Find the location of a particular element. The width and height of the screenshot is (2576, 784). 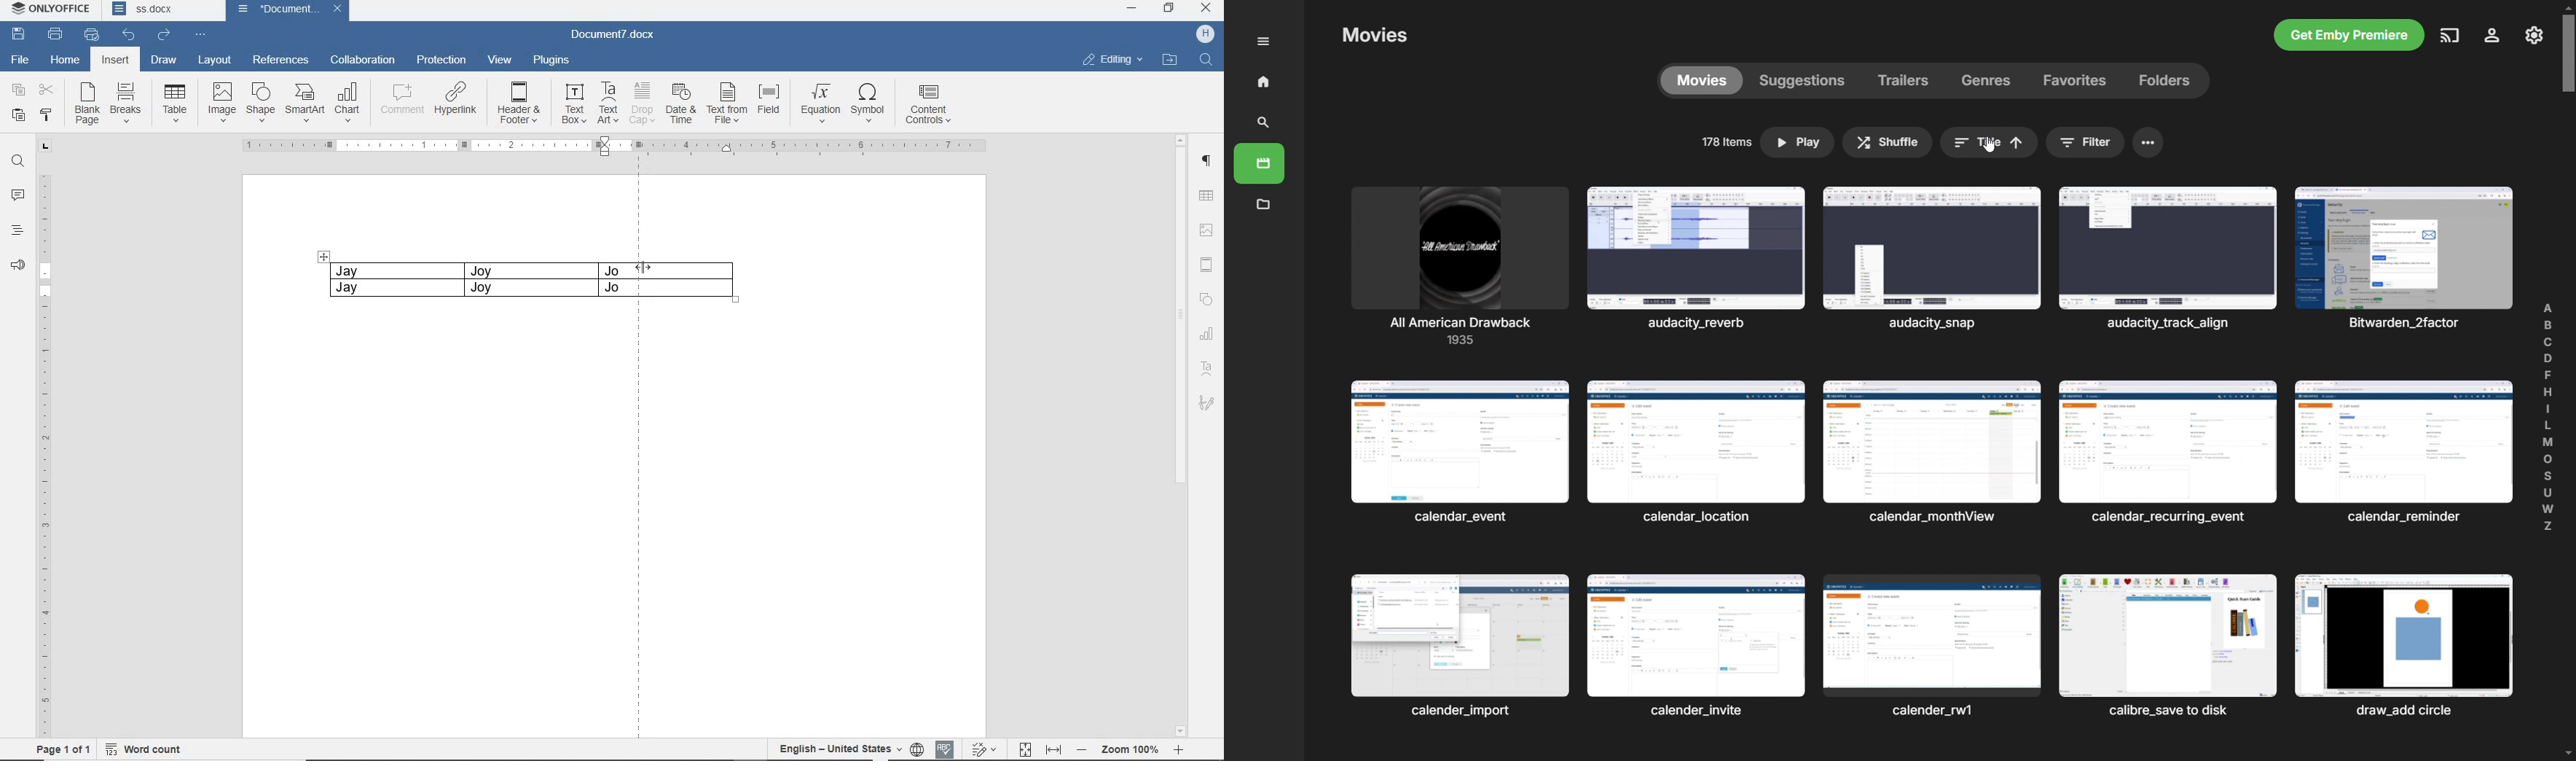

PROTECTION is located at coordinates (440, 60).